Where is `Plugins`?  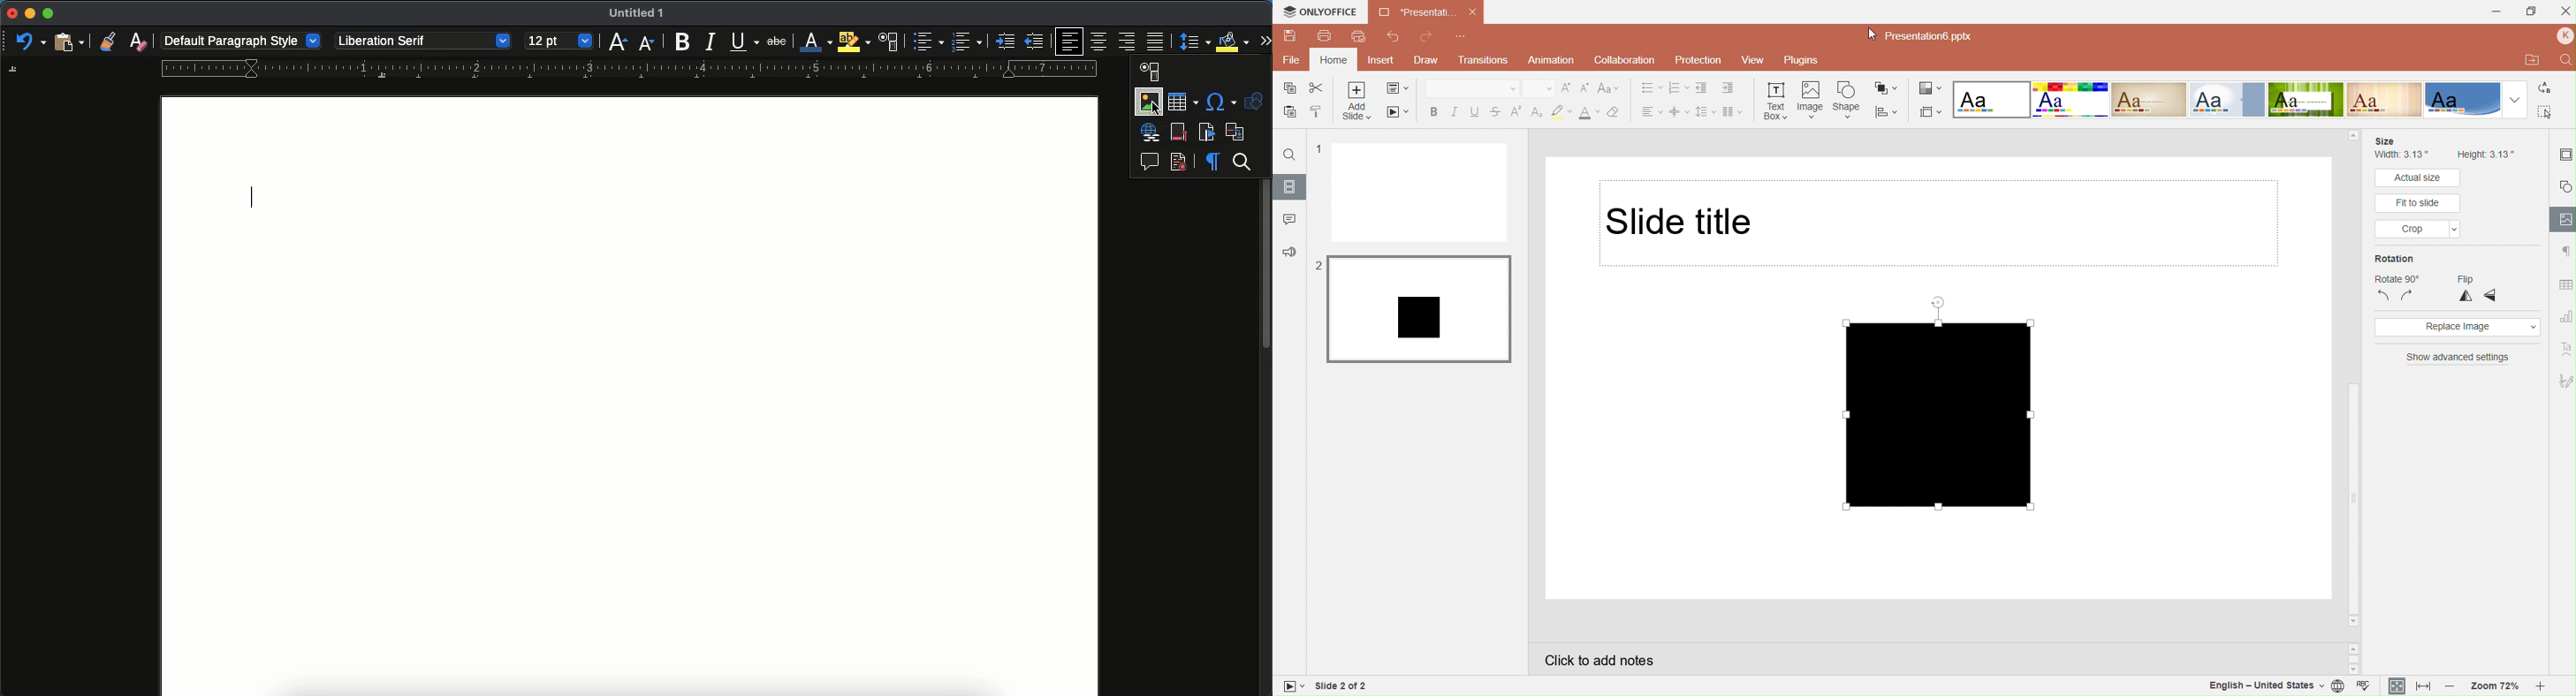
Plugins is located at coordinates (1801, 60).